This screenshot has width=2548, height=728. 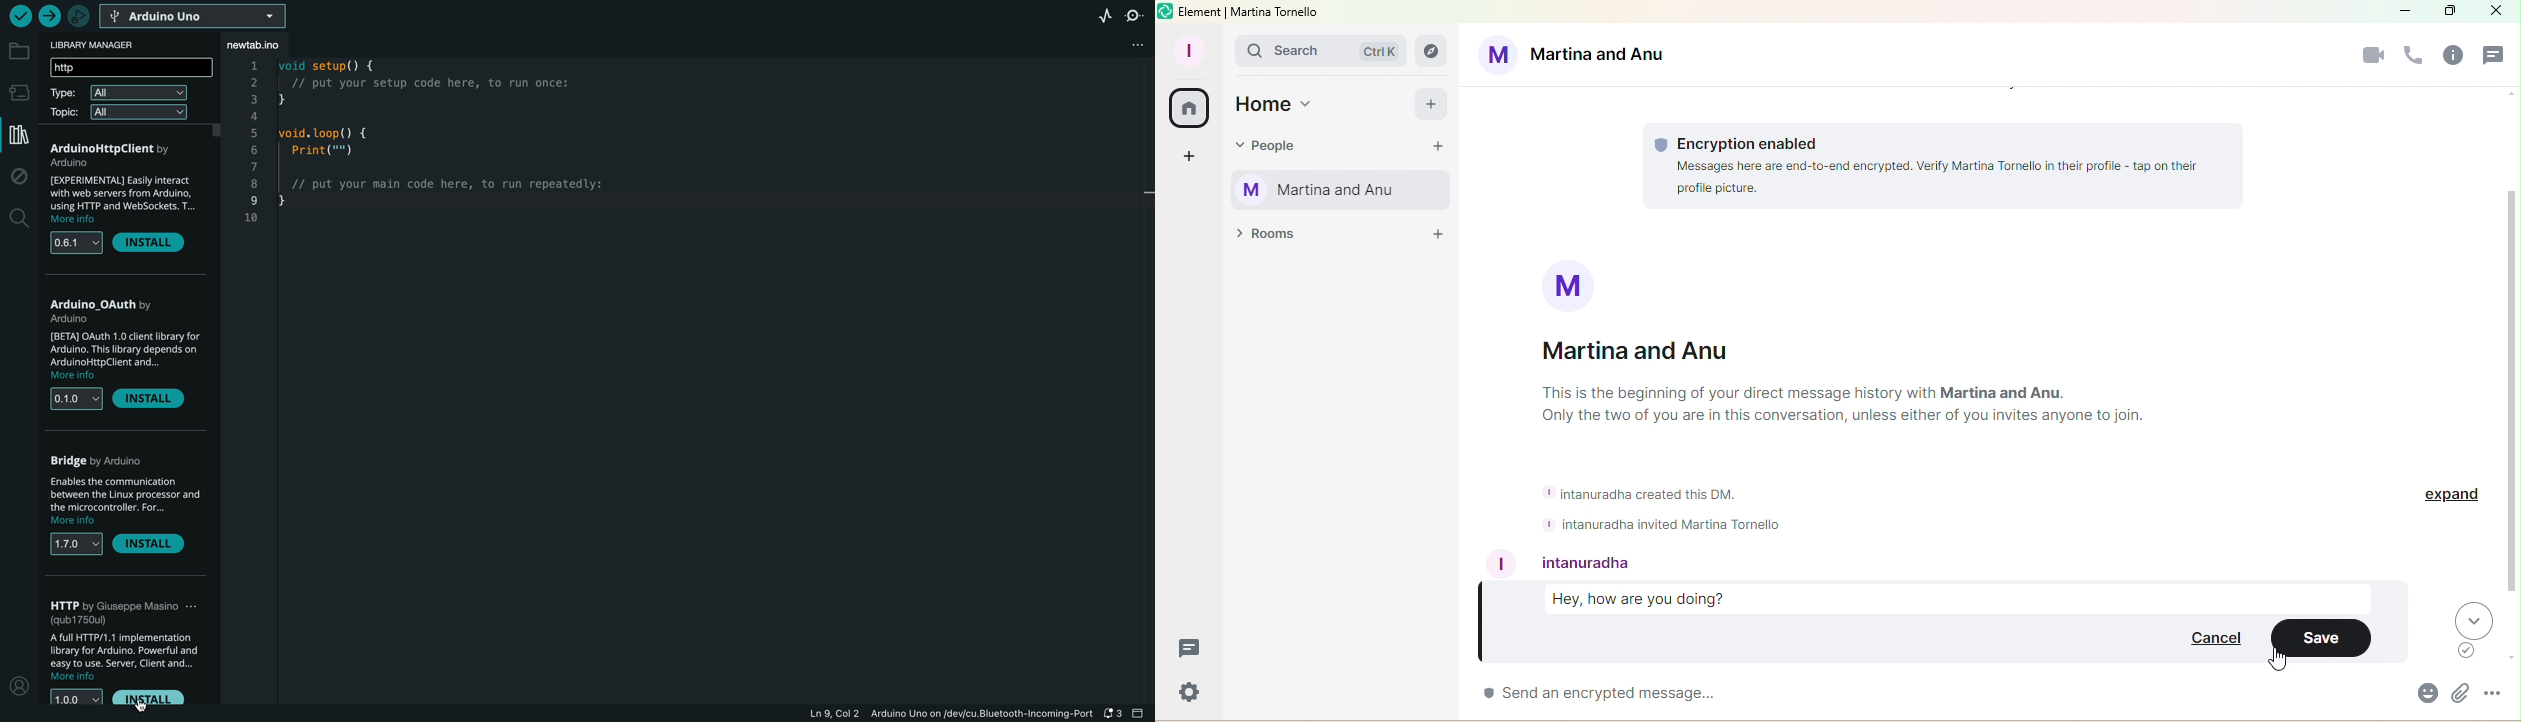 What do you see at coordinates (1860, 418) in the screenshot?
I see `Only the two of you are in this conversation, unless either of you invites anyone to join.` at bounding box center [1860, 418].